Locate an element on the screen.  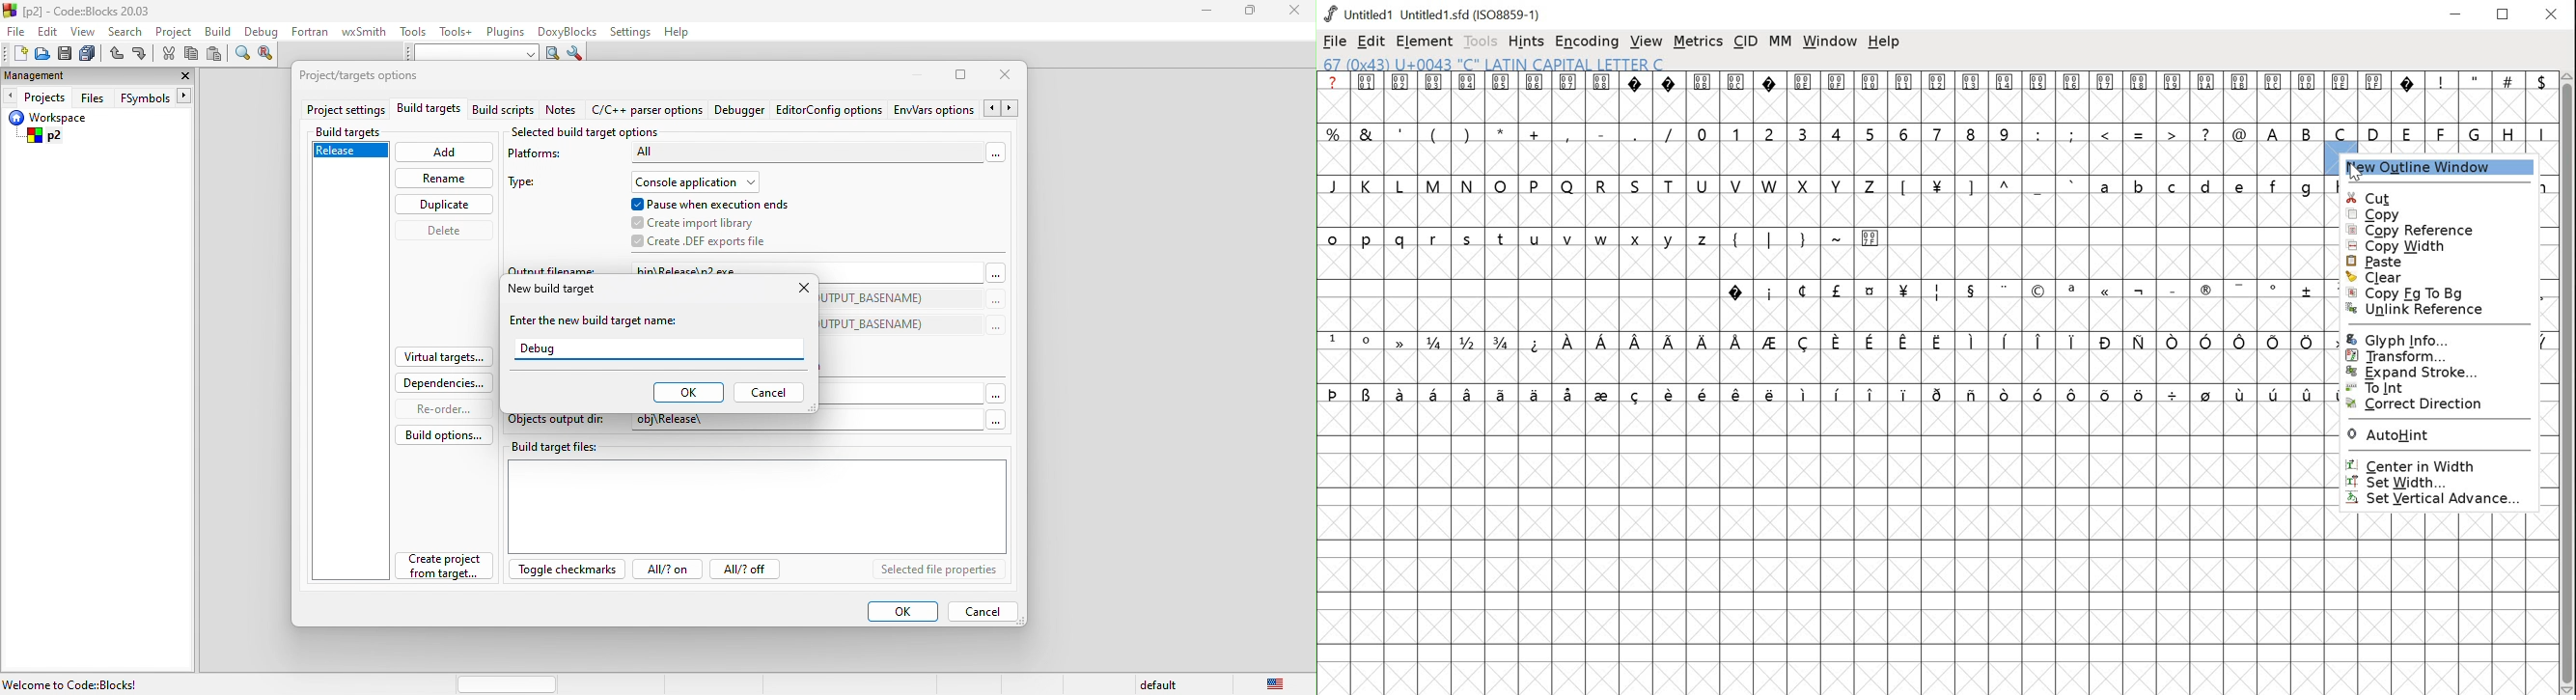
create import library  is located at coordinates (713, 223).